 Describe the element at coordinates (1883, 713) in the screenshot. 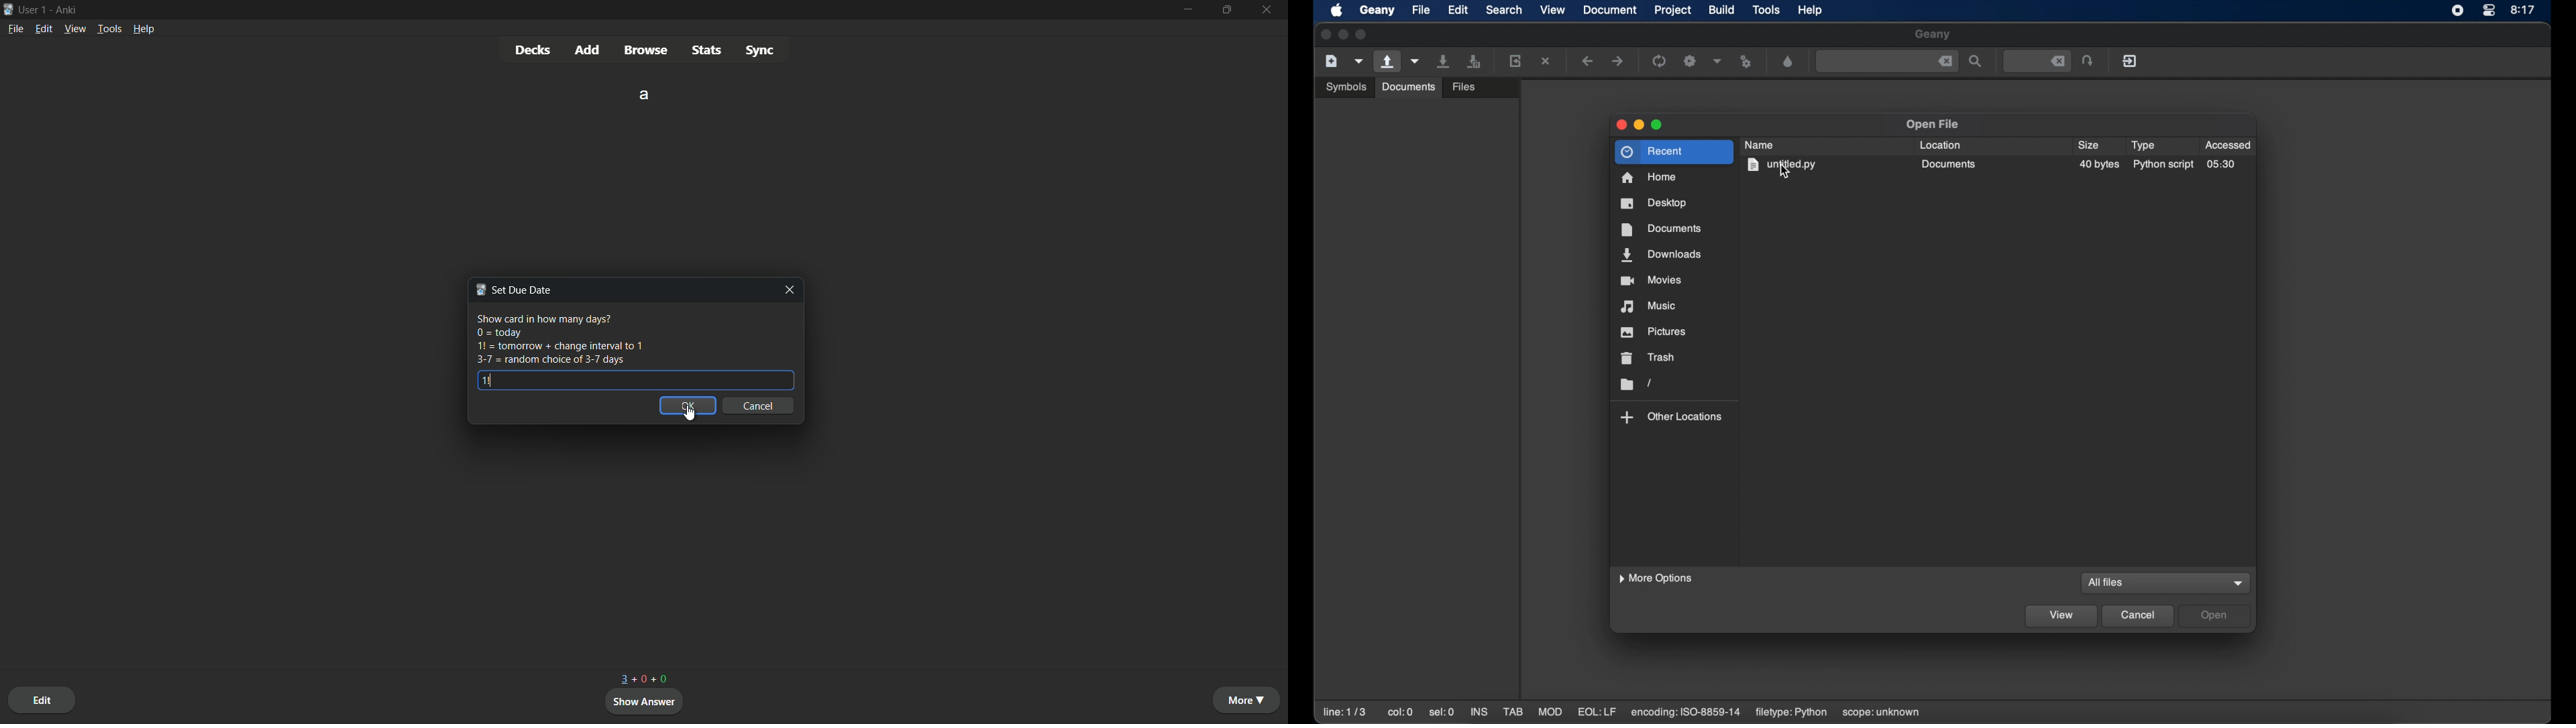

I see `scope: unknown` at that location.